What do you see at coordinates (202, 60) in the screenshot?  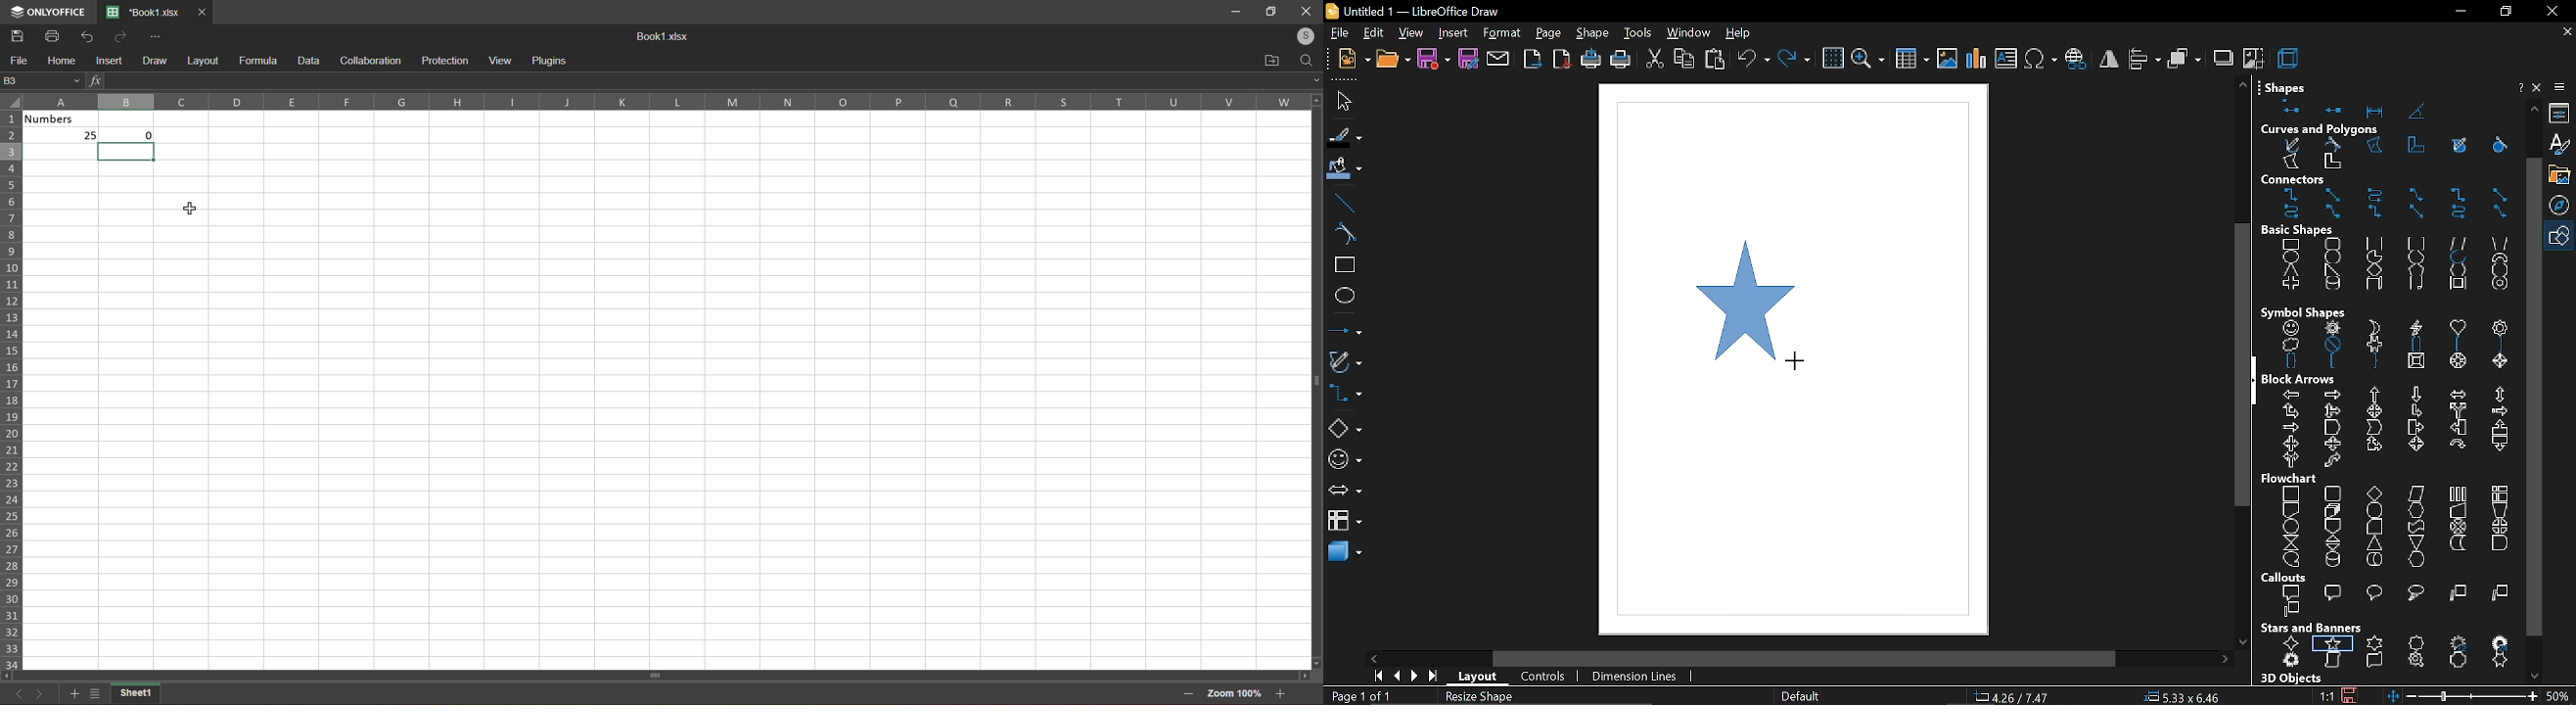 I see `layout` at bounding box center [202, 60].